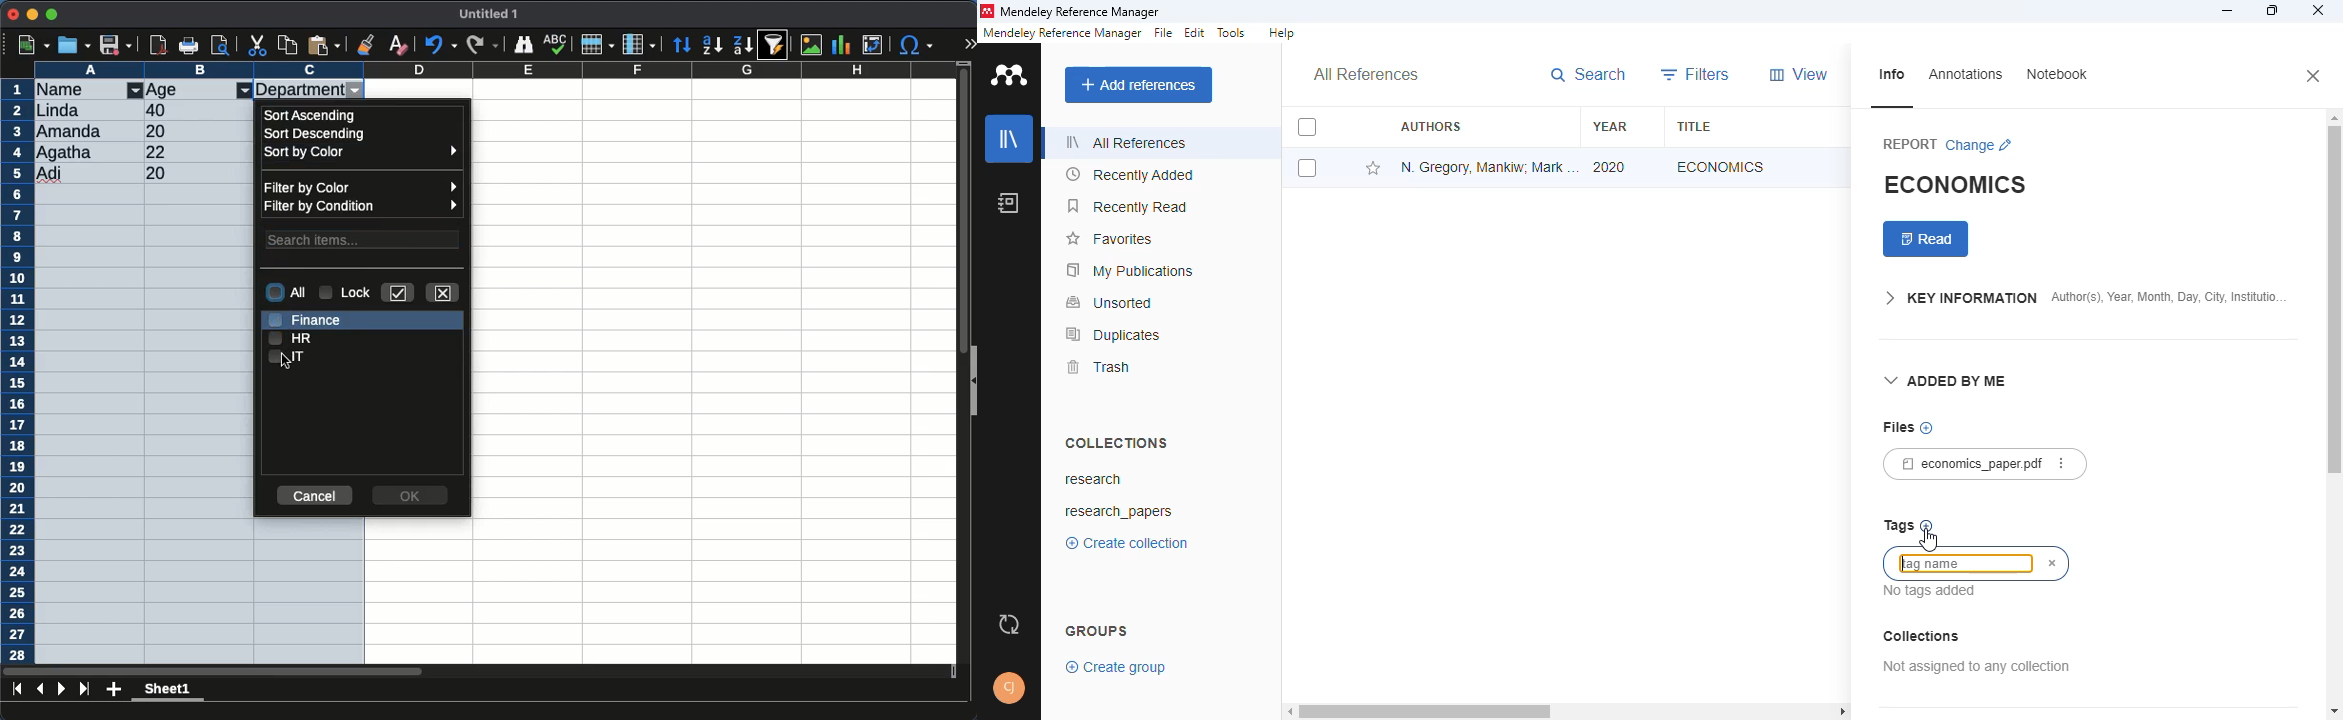 Image resolution: width=2352 pixels, height=728 pixels. I want to click on logo, so click(1011, 76).